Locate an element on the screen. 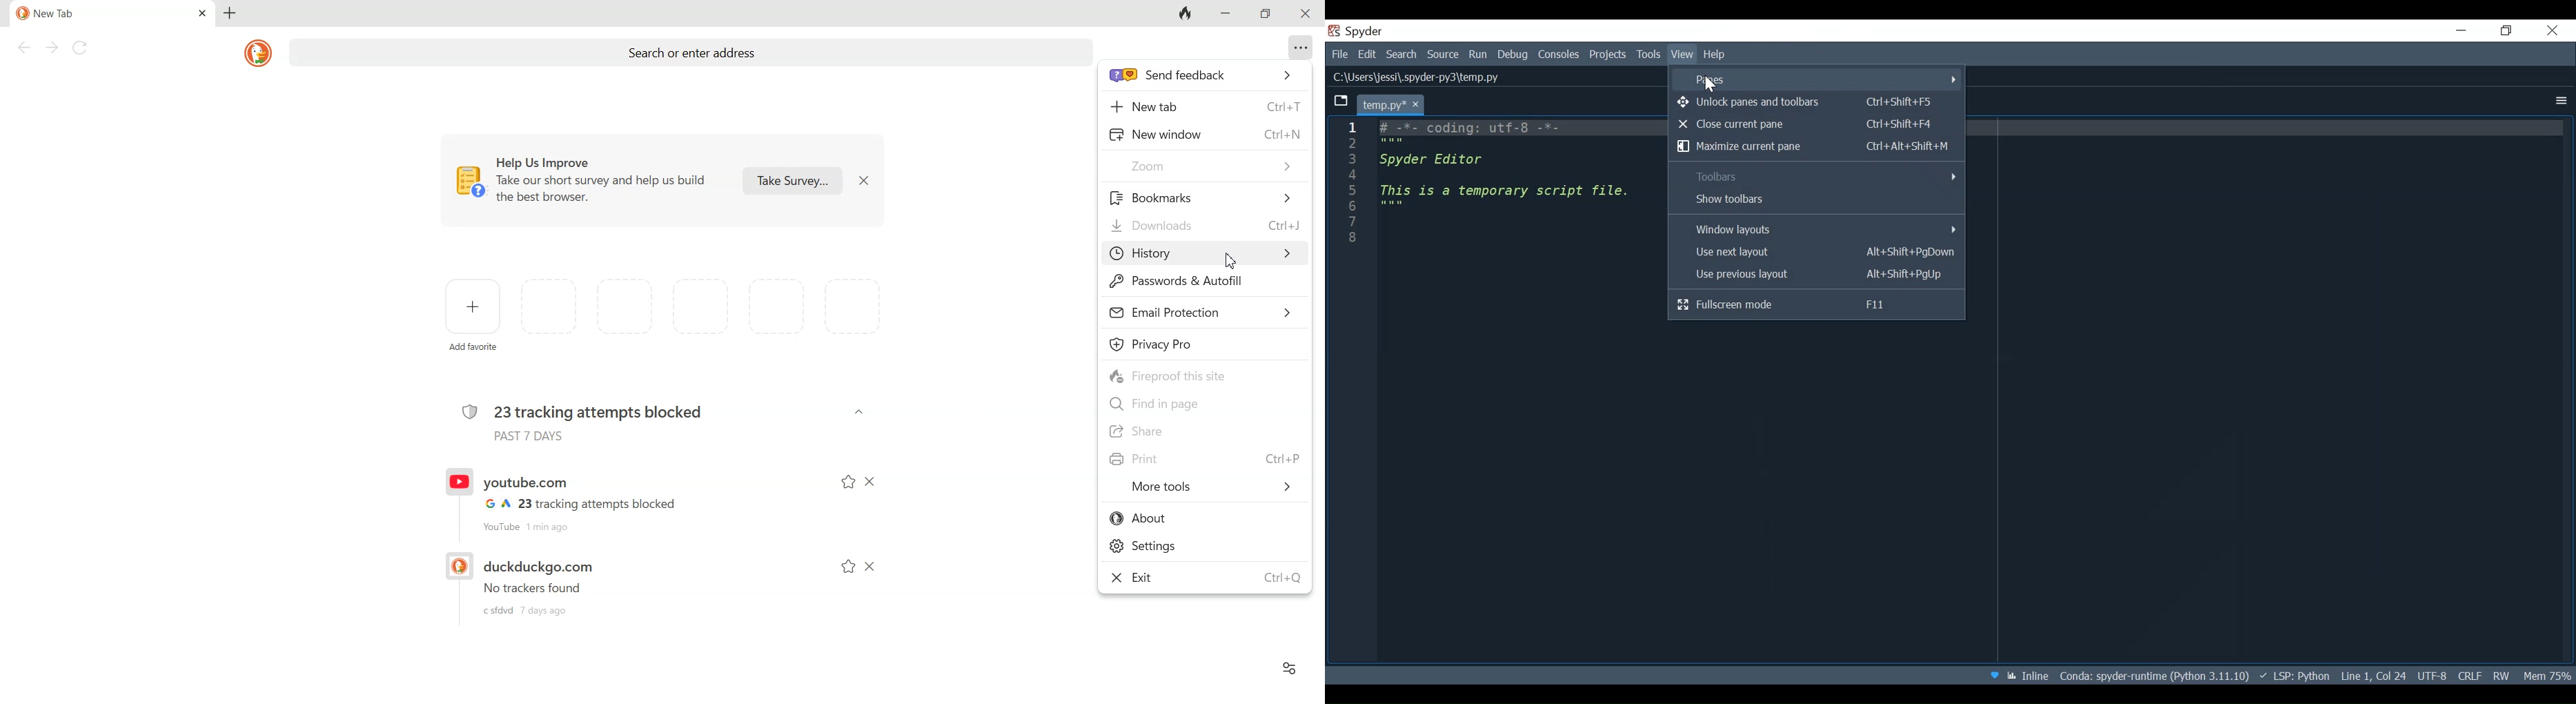  Help is located at coordinates (1715, 54).